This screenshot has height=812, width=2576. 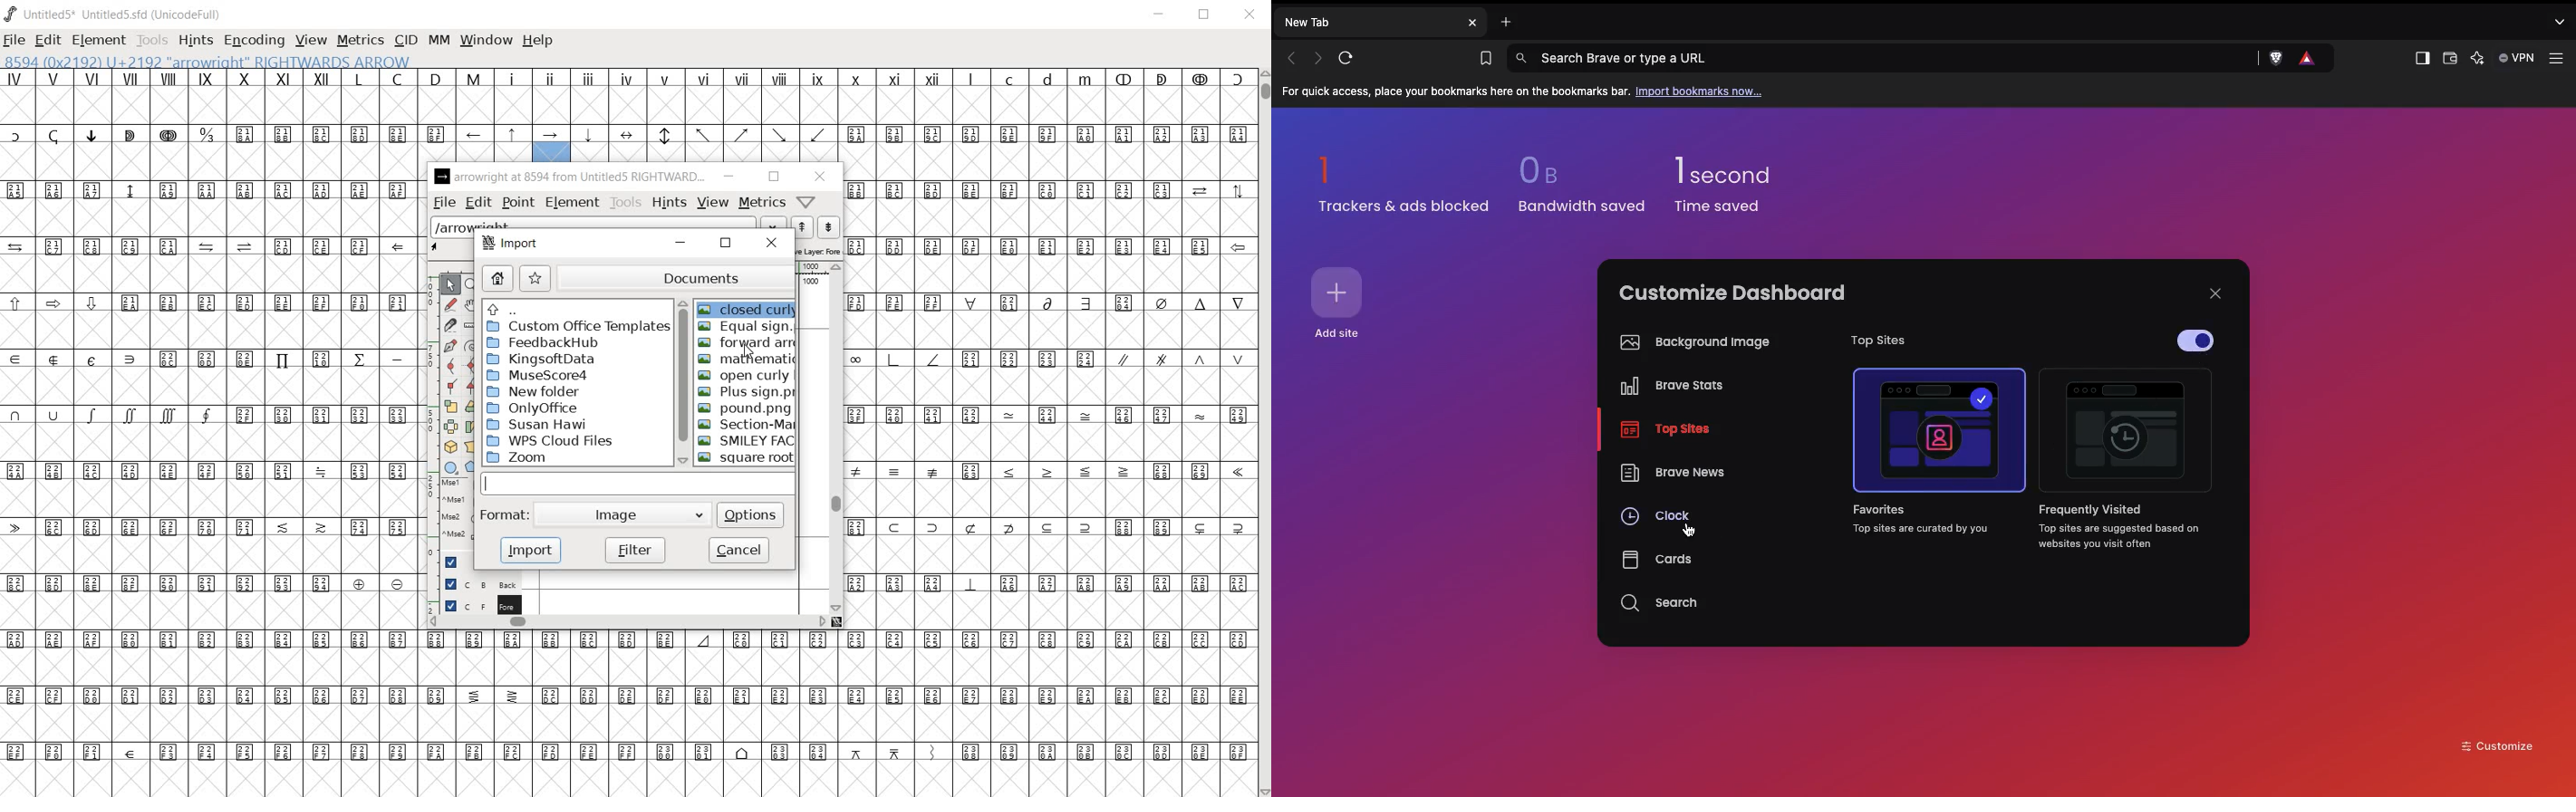 I want to click on OnlyOffice, so click(x=531, y=408).